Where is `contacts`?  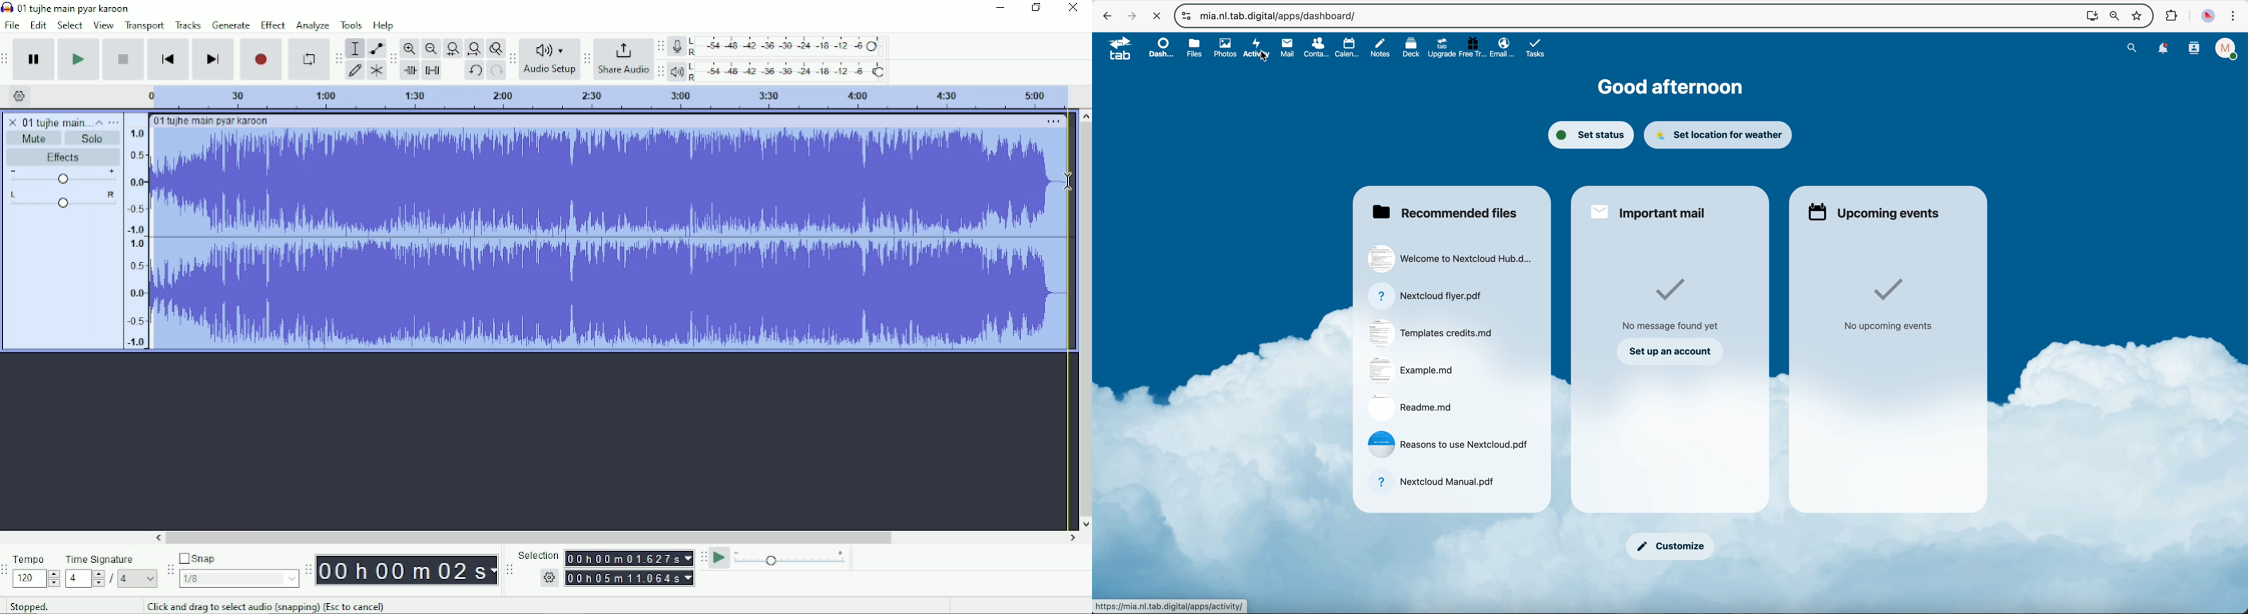
contacts is located at coordinates (2195, 48).